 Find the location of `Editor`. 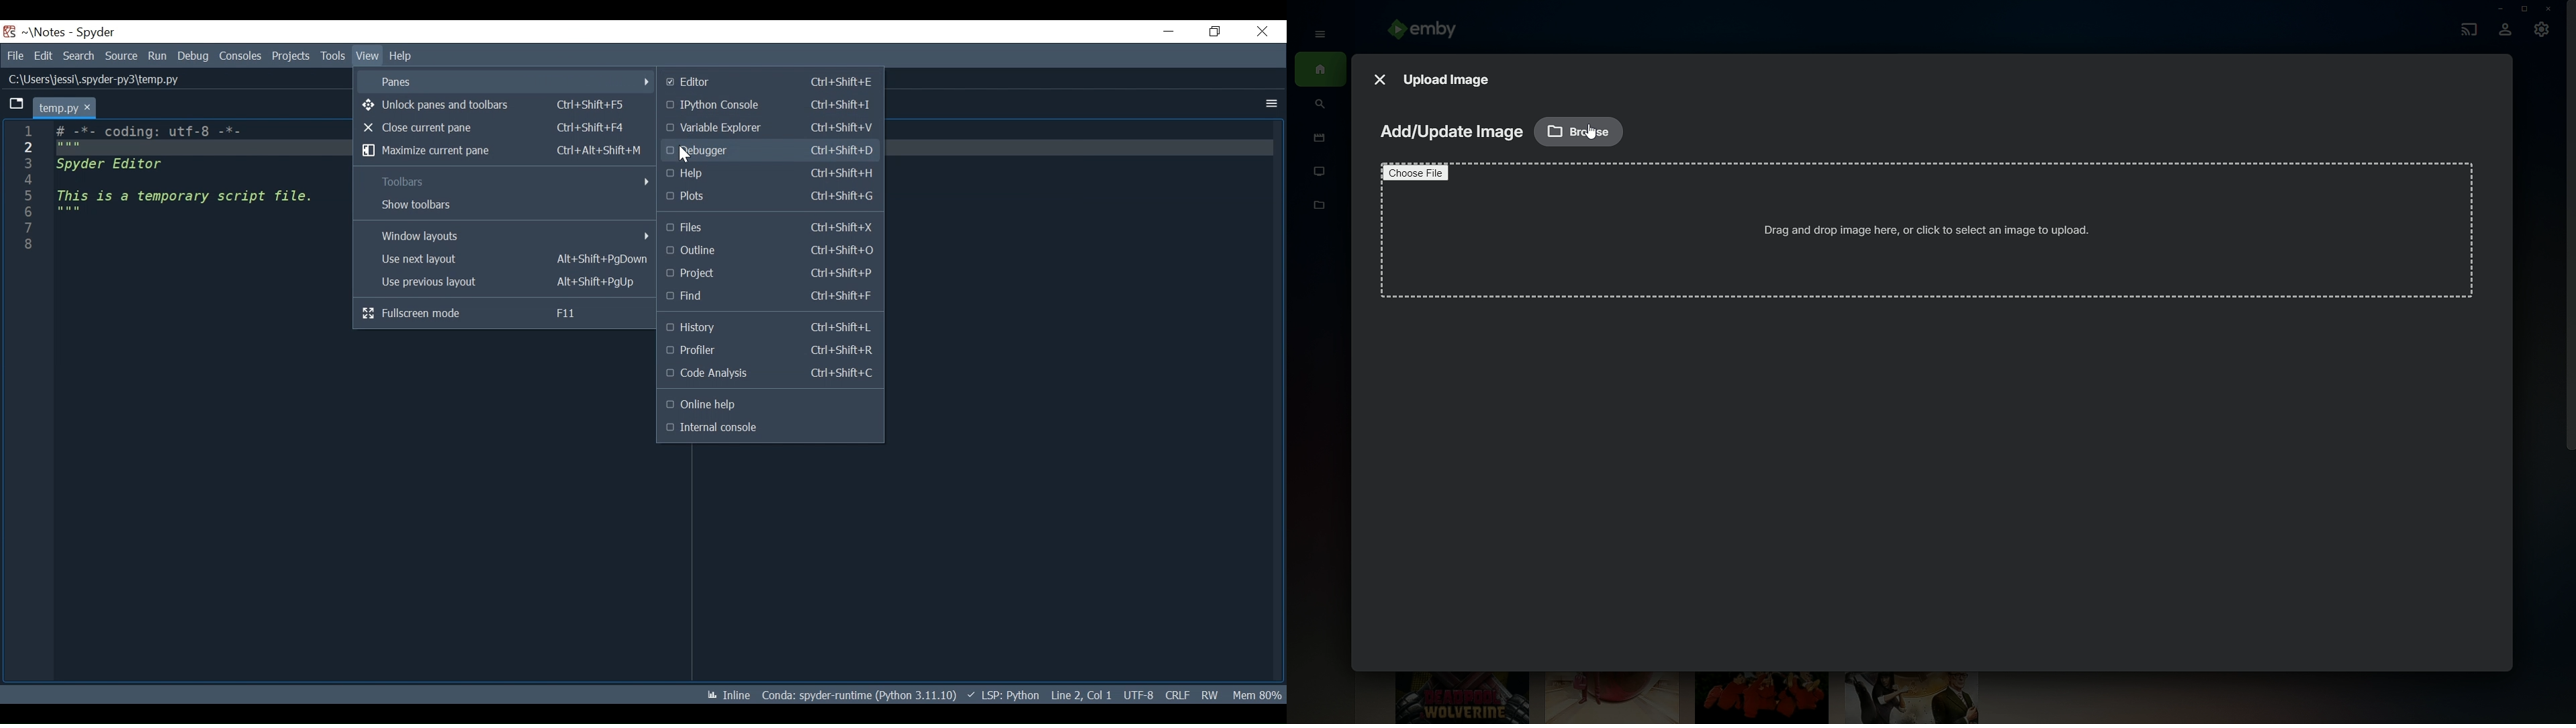

Editor is located at coordinates (772, 82).